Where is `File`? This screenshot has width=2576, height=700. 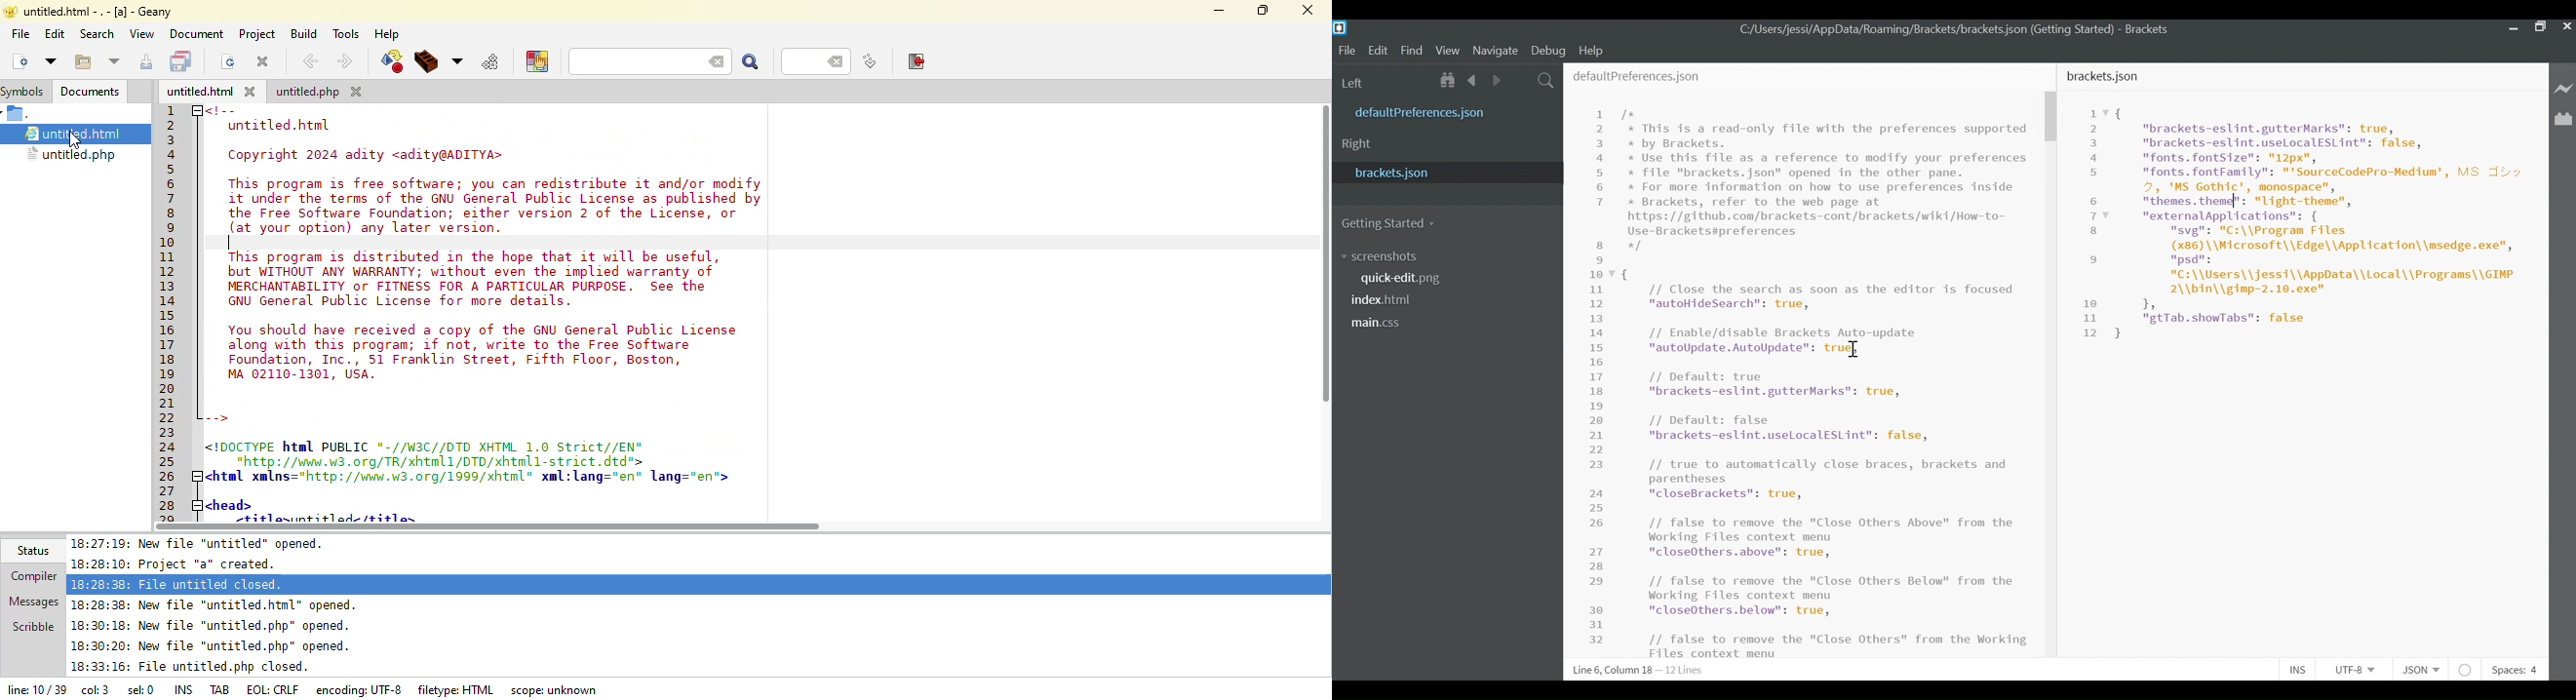
File is located at coordinates (1346, 49).